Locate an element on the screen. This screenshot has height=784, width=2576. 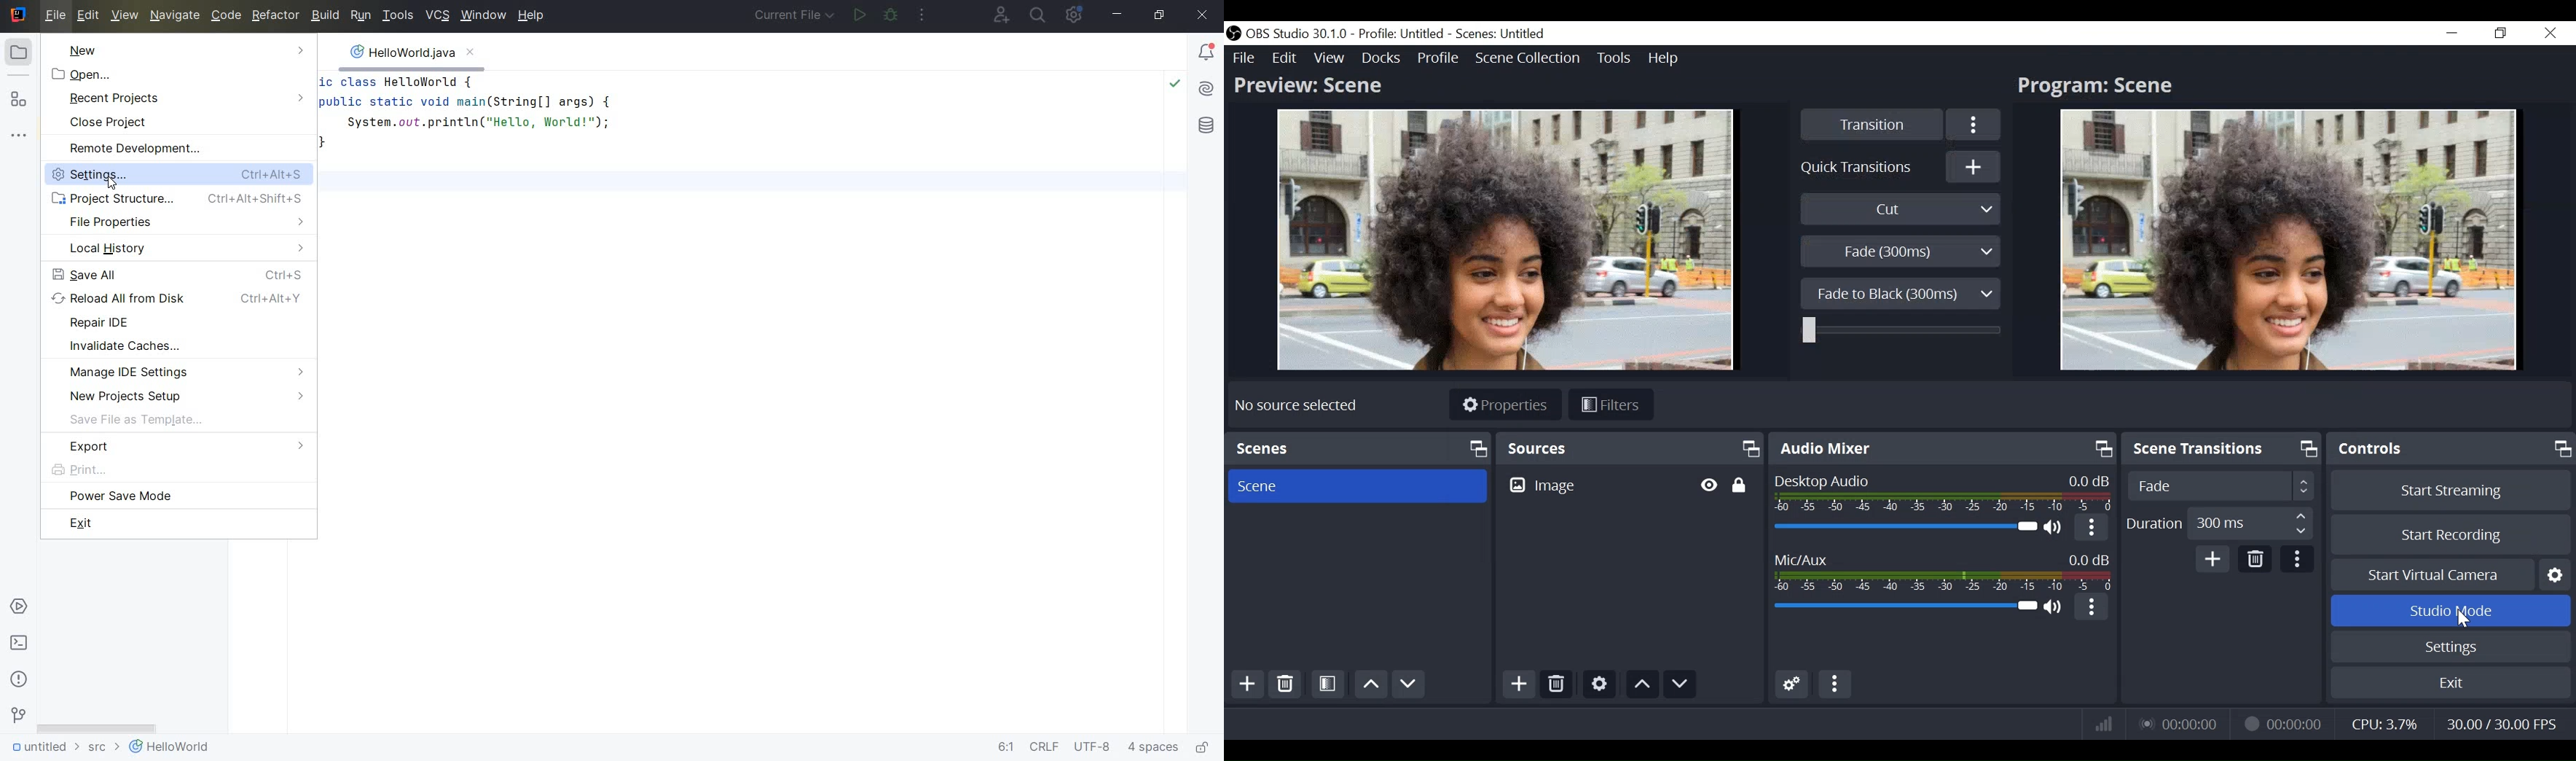
Filters is located at coordinates (1610, 405).